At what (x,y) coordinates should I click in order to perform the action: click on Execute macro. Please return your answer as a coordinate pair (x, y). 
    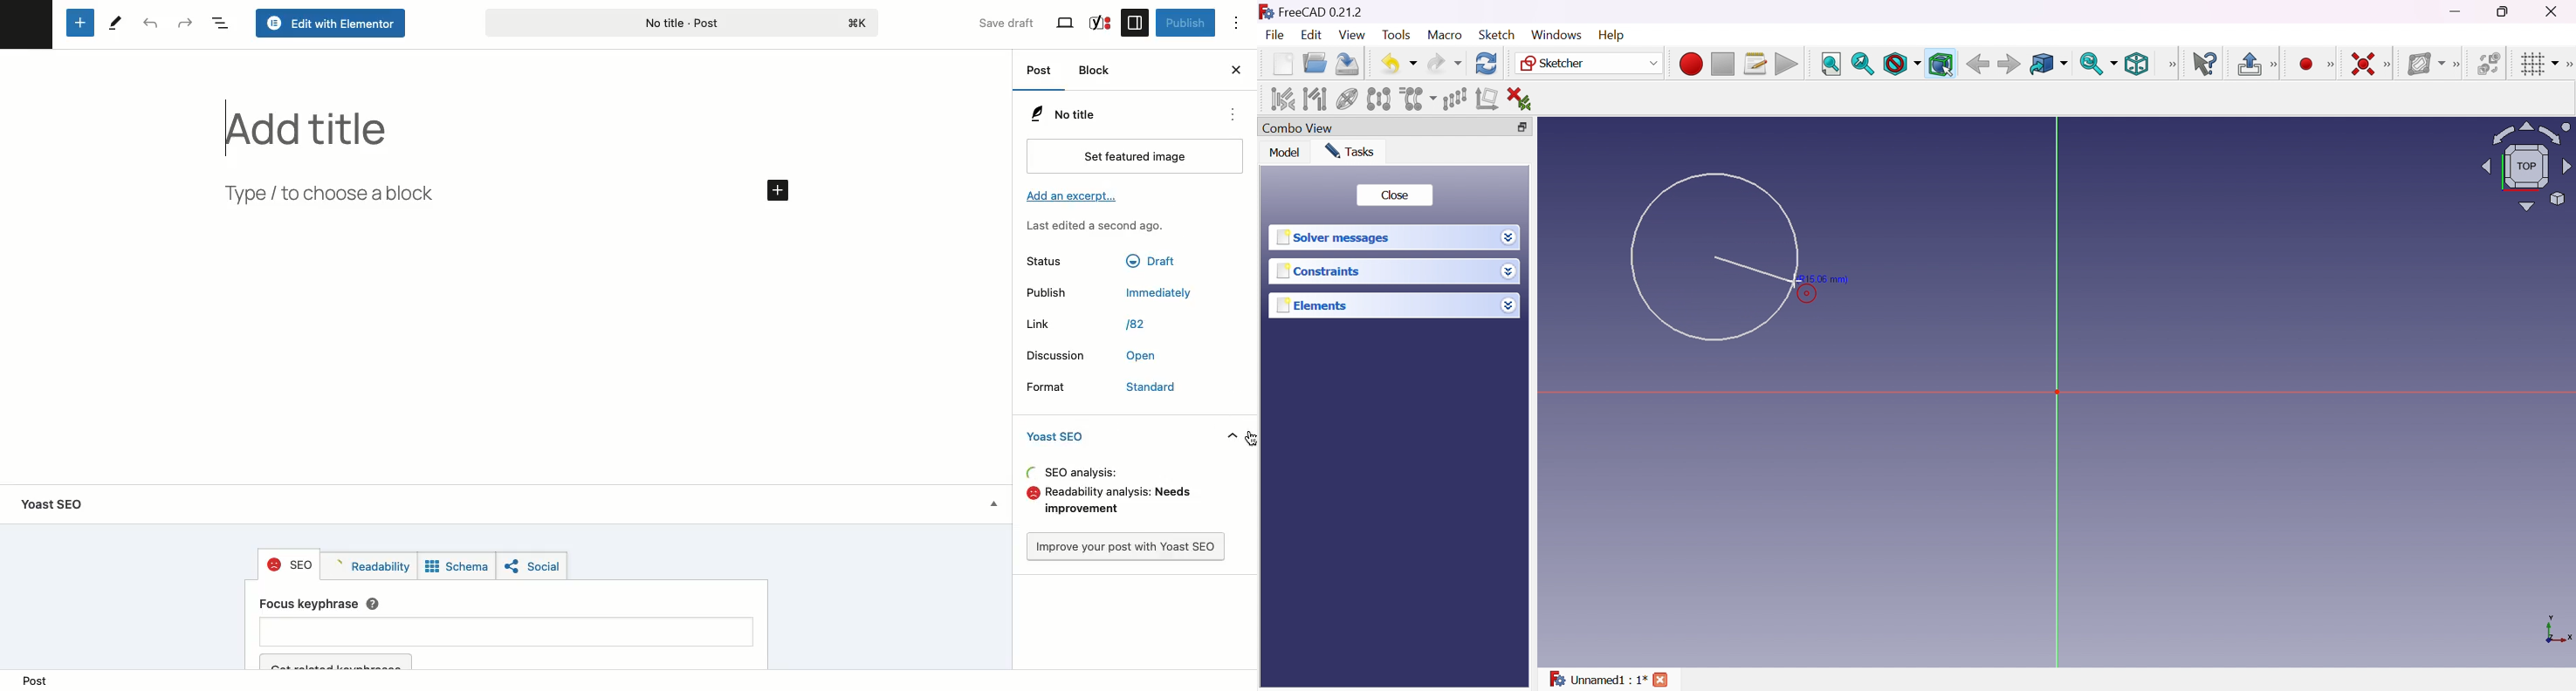
    Looking at the image, I should click on (1787, 66).